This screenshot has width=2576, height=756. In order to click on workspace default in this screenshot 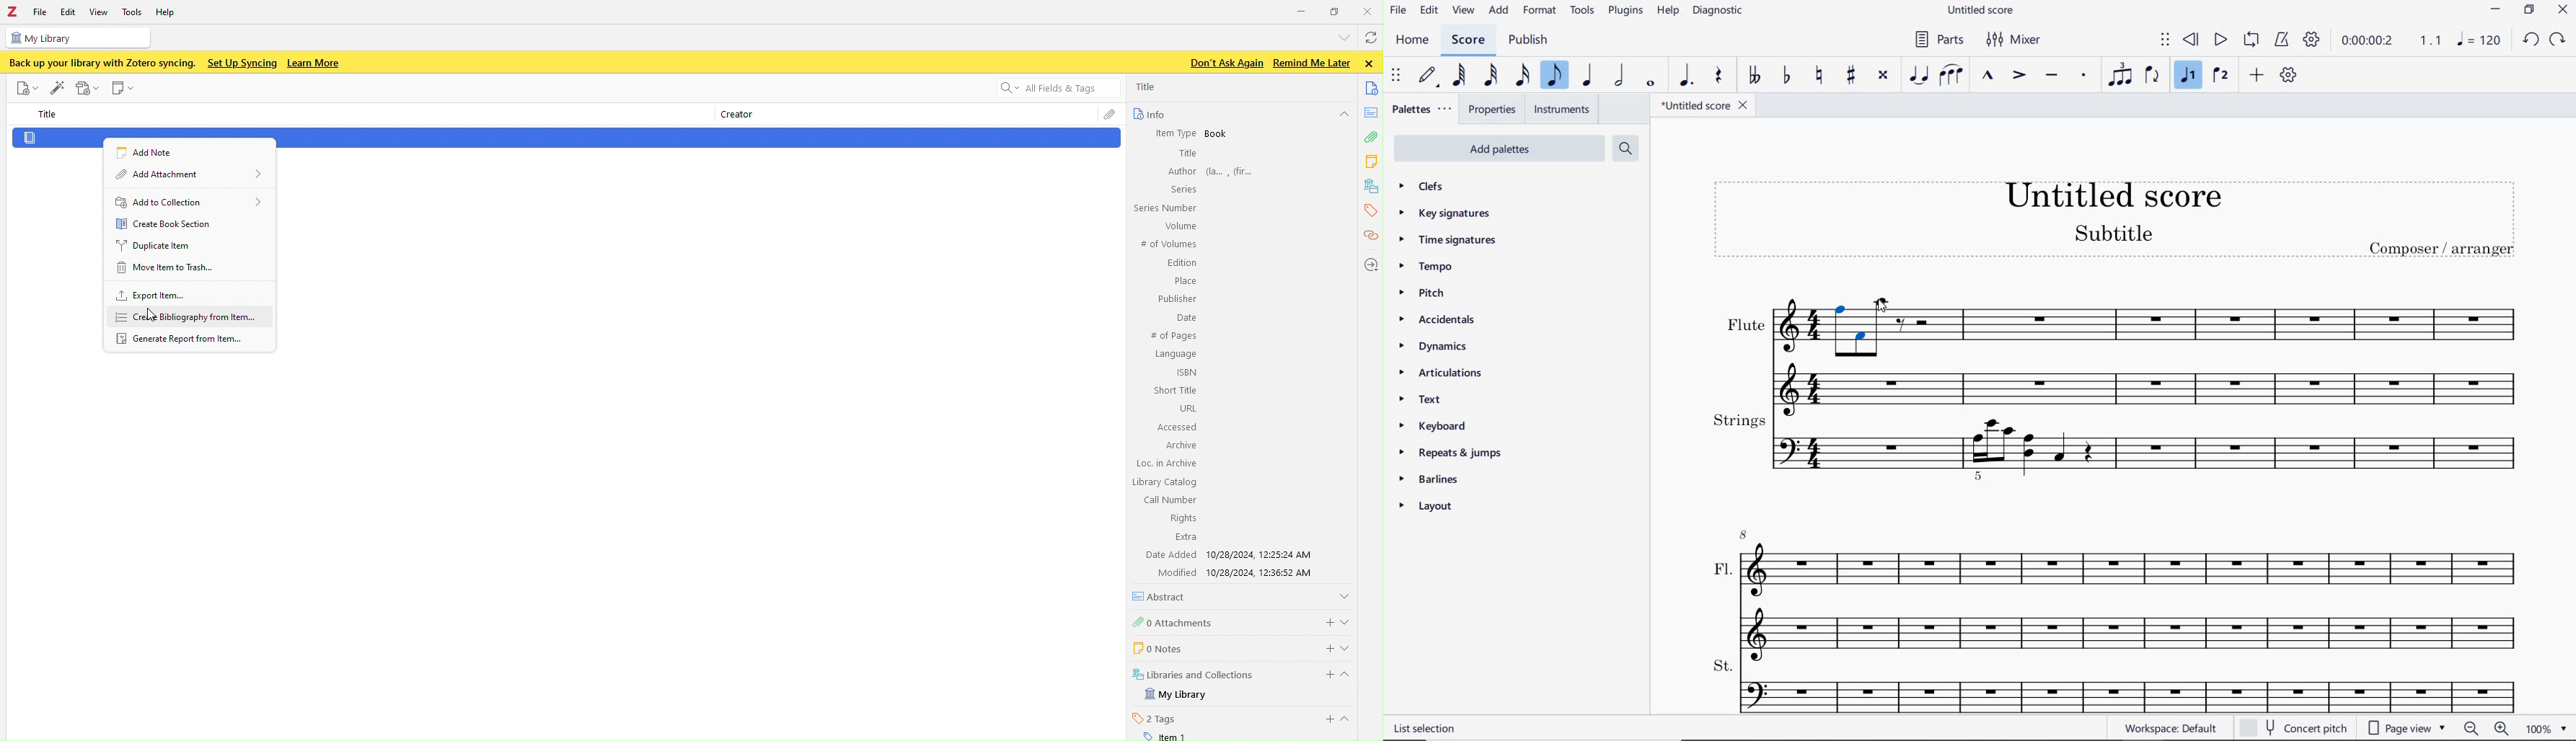, I will do `click(2171, 728)`.